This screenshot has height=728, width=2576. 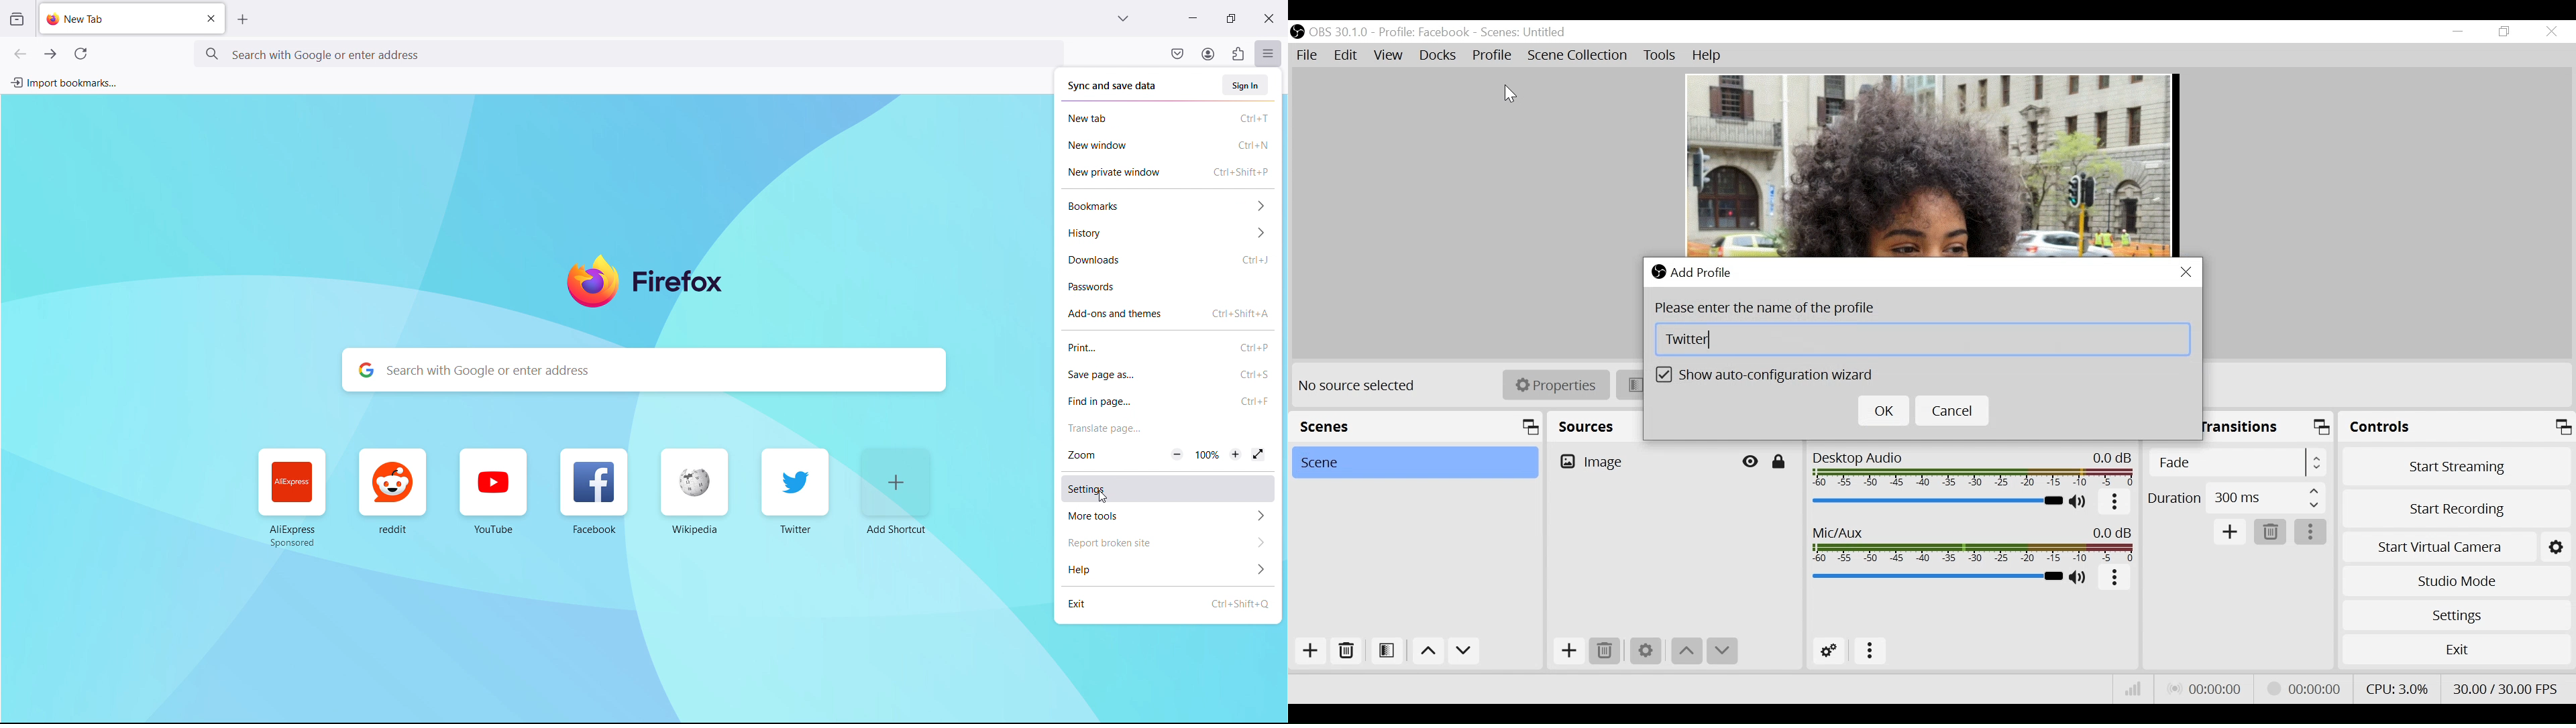 I want to click on Maximize, so click(x=2324, y=430).